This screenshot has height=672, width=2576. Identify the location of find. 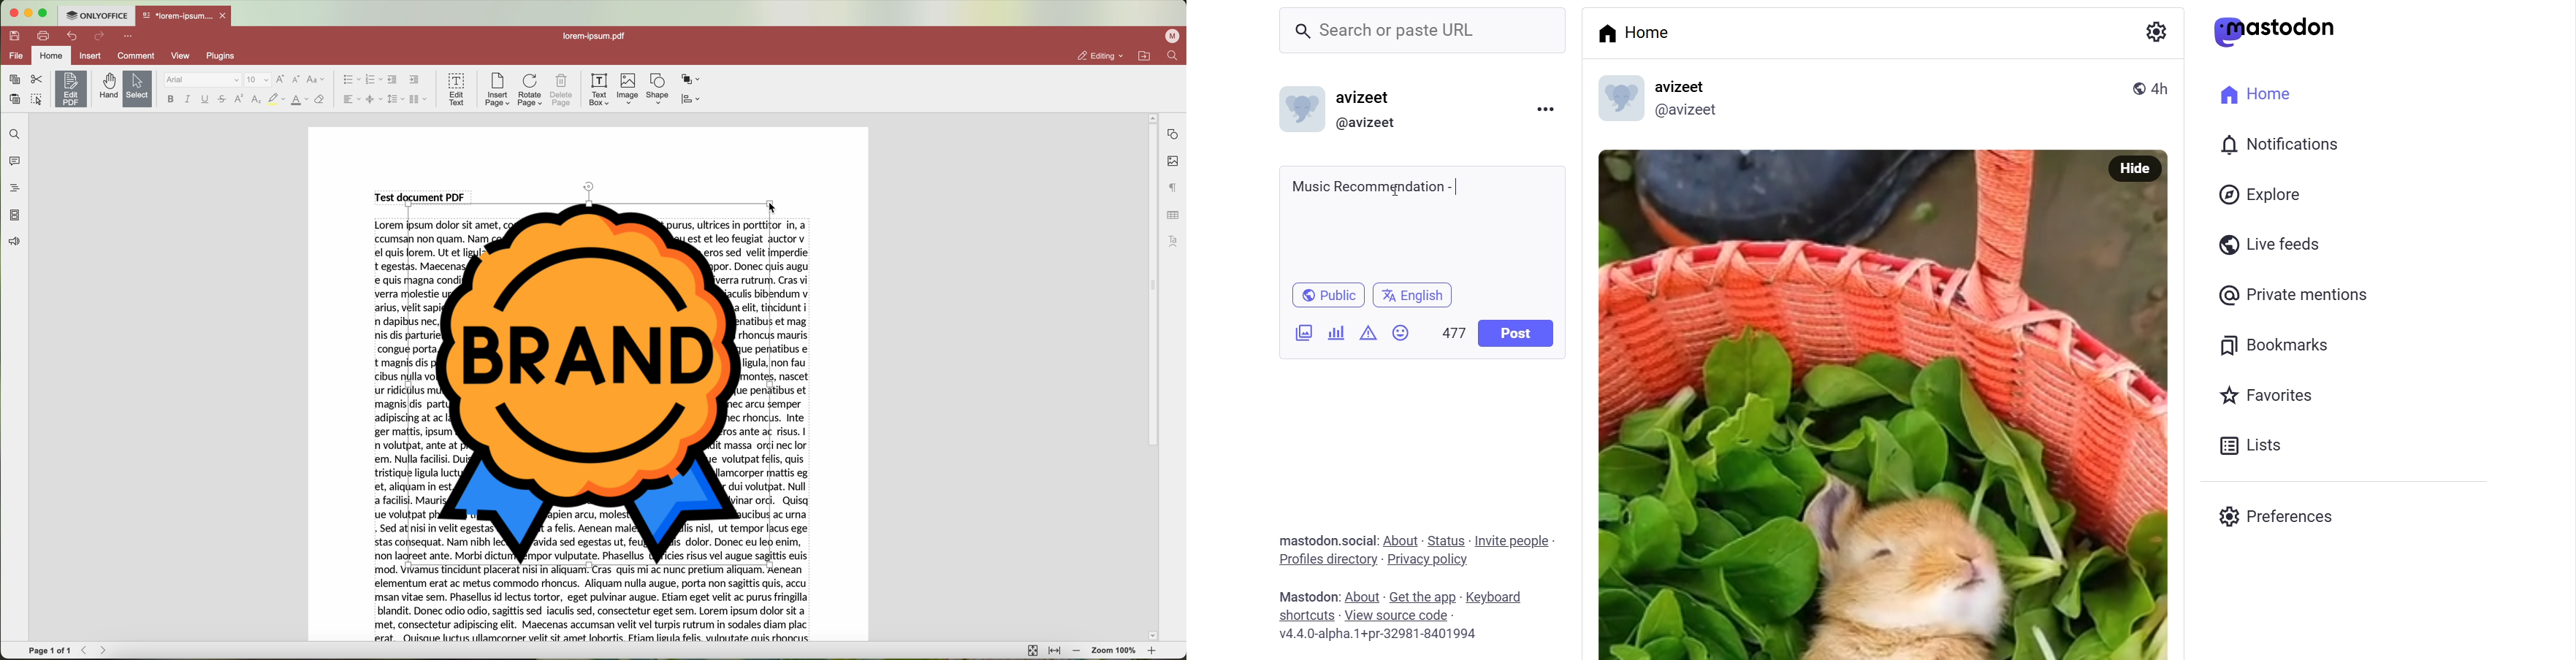
(13, 133).